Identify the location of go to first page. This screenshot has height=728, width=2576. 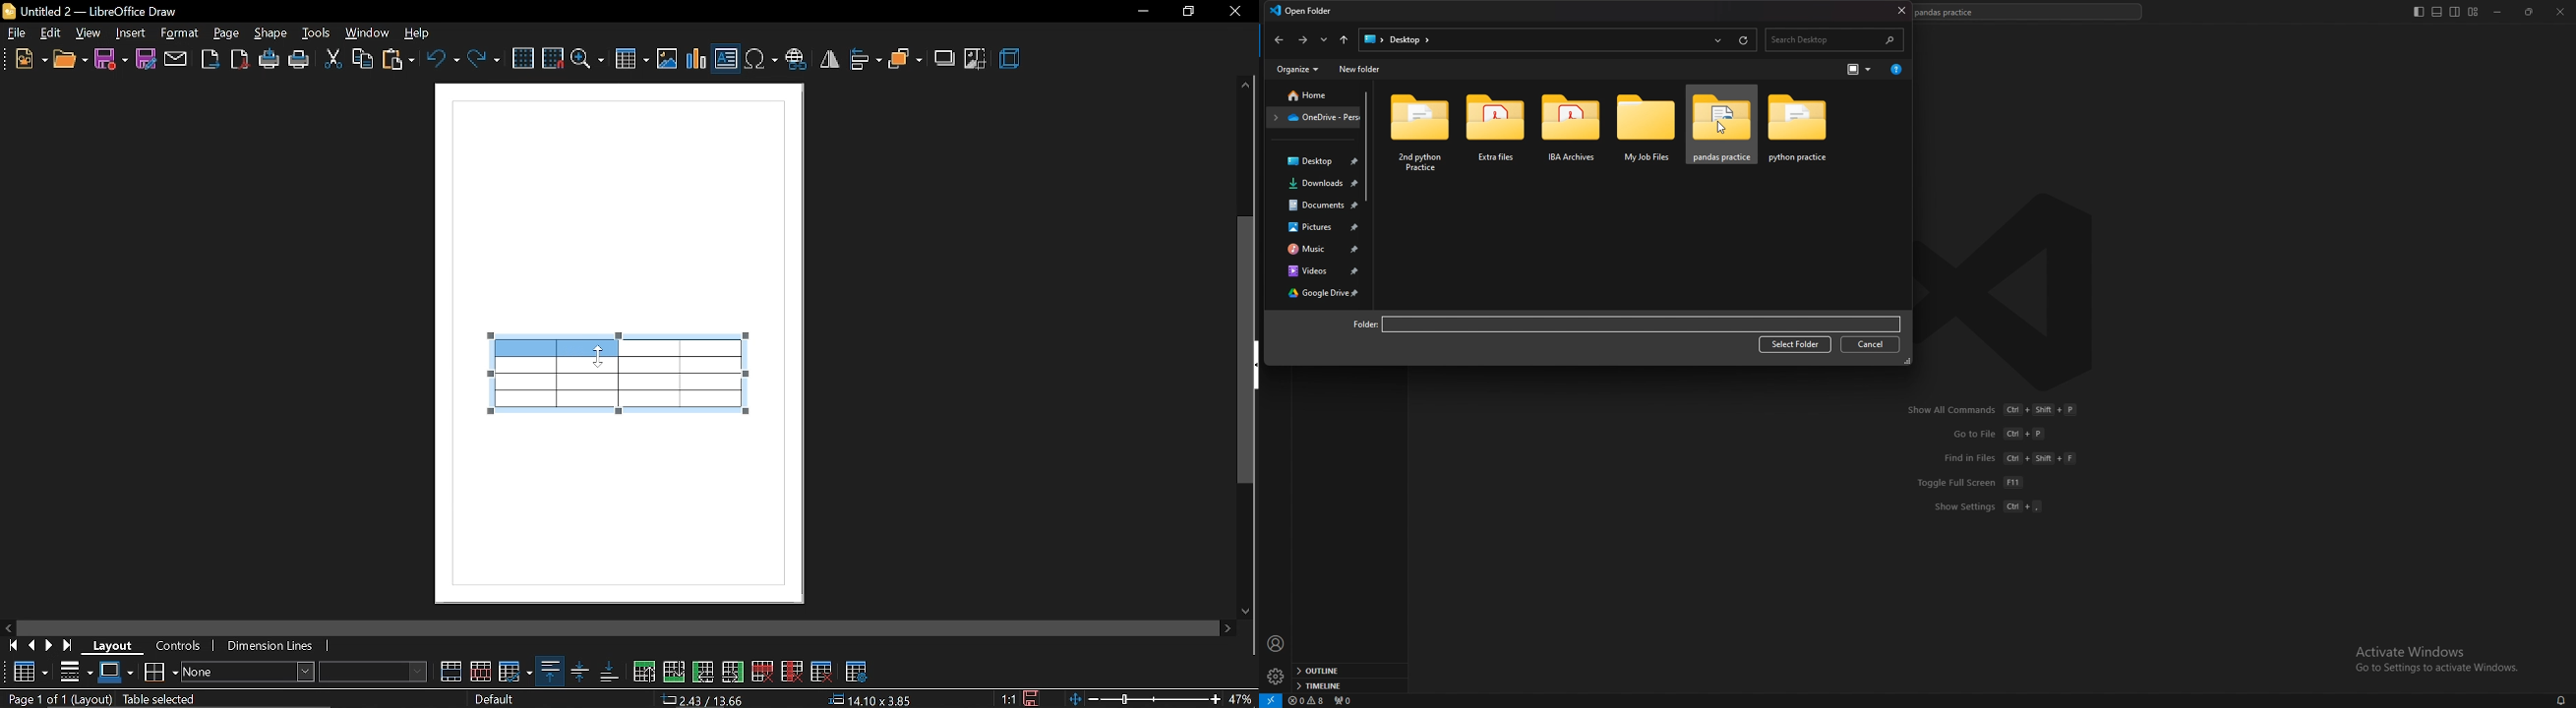
(10, 645).